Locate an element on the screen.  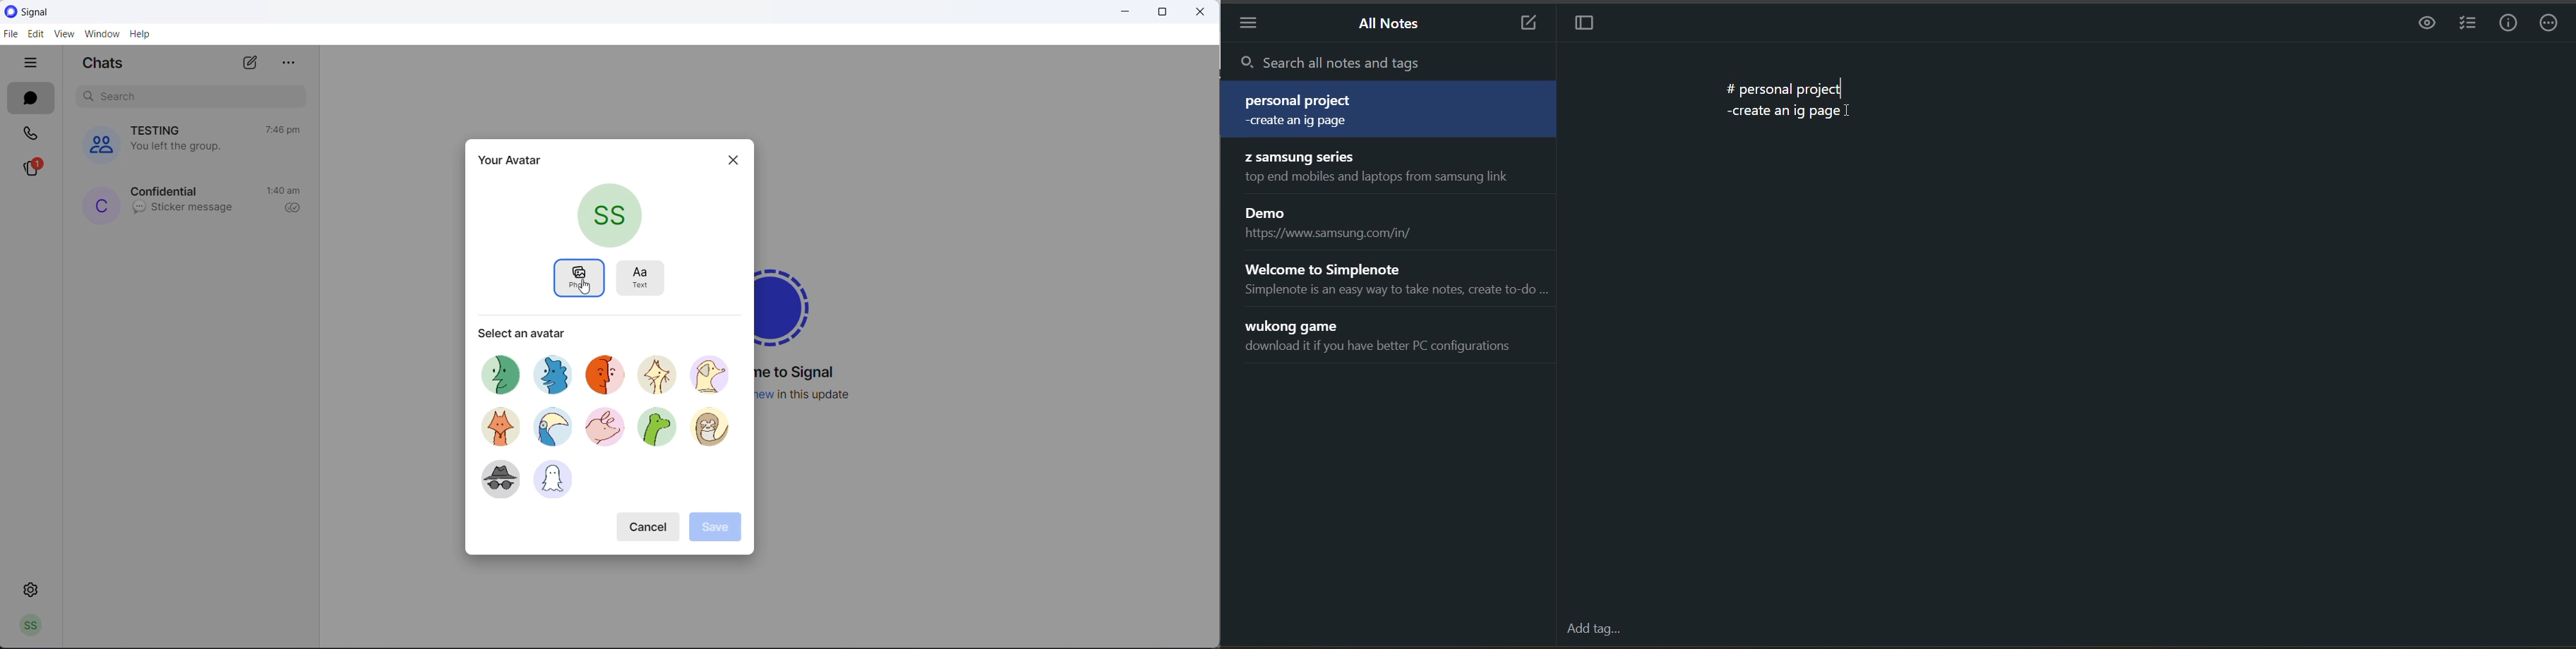
preview is located at coordinates (2426, 23).